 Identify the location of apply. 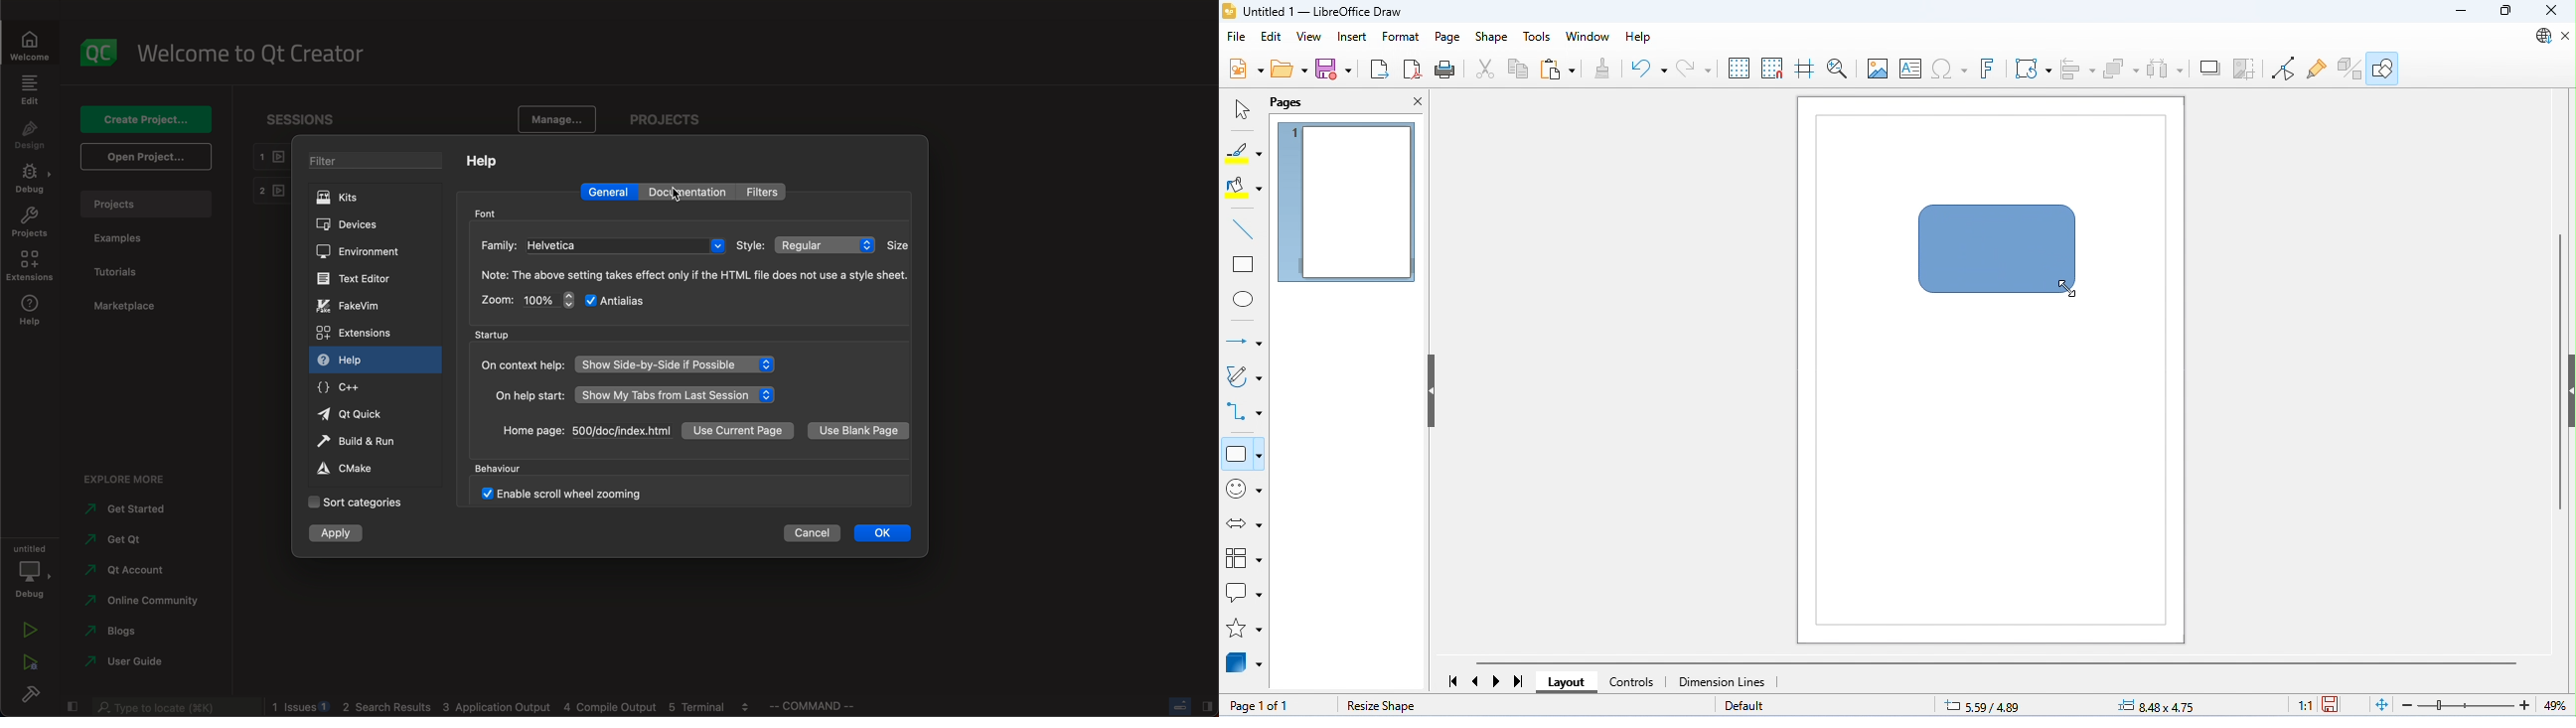
(340, 535).